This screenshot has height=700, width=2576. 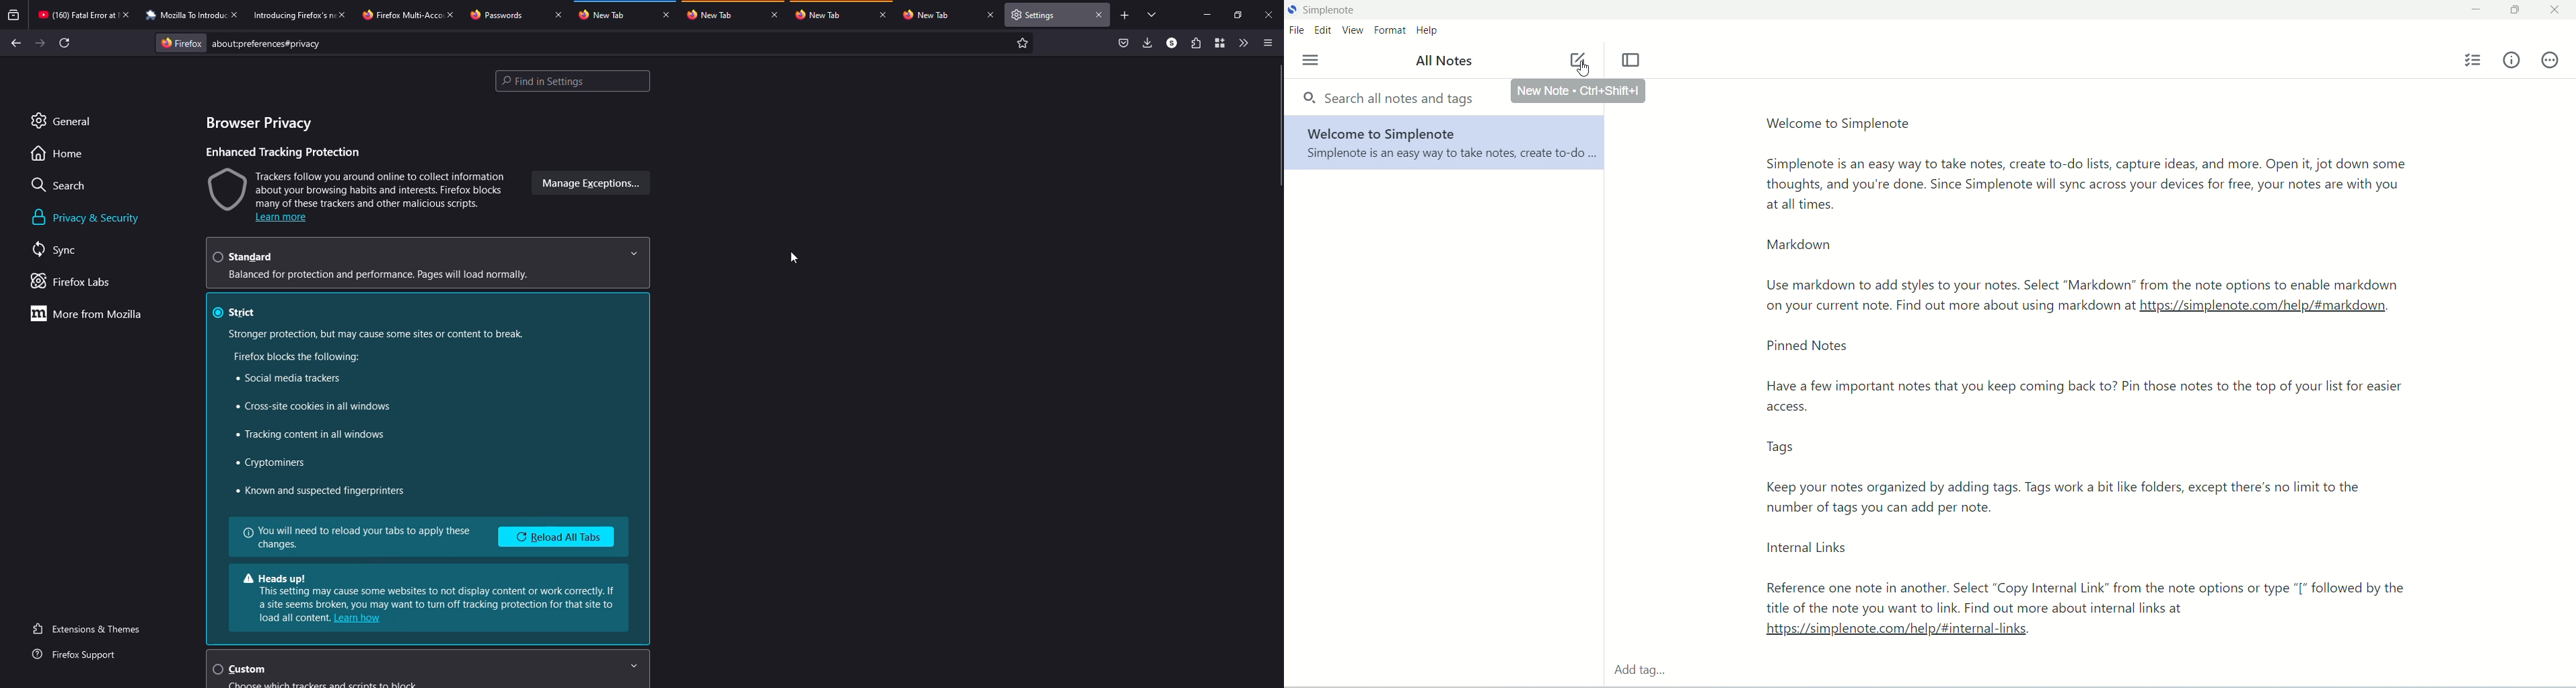 What do you see at coordinates (89, 218) in the screenshot?
I see `privacy & security` at bounding box center [89, 218].